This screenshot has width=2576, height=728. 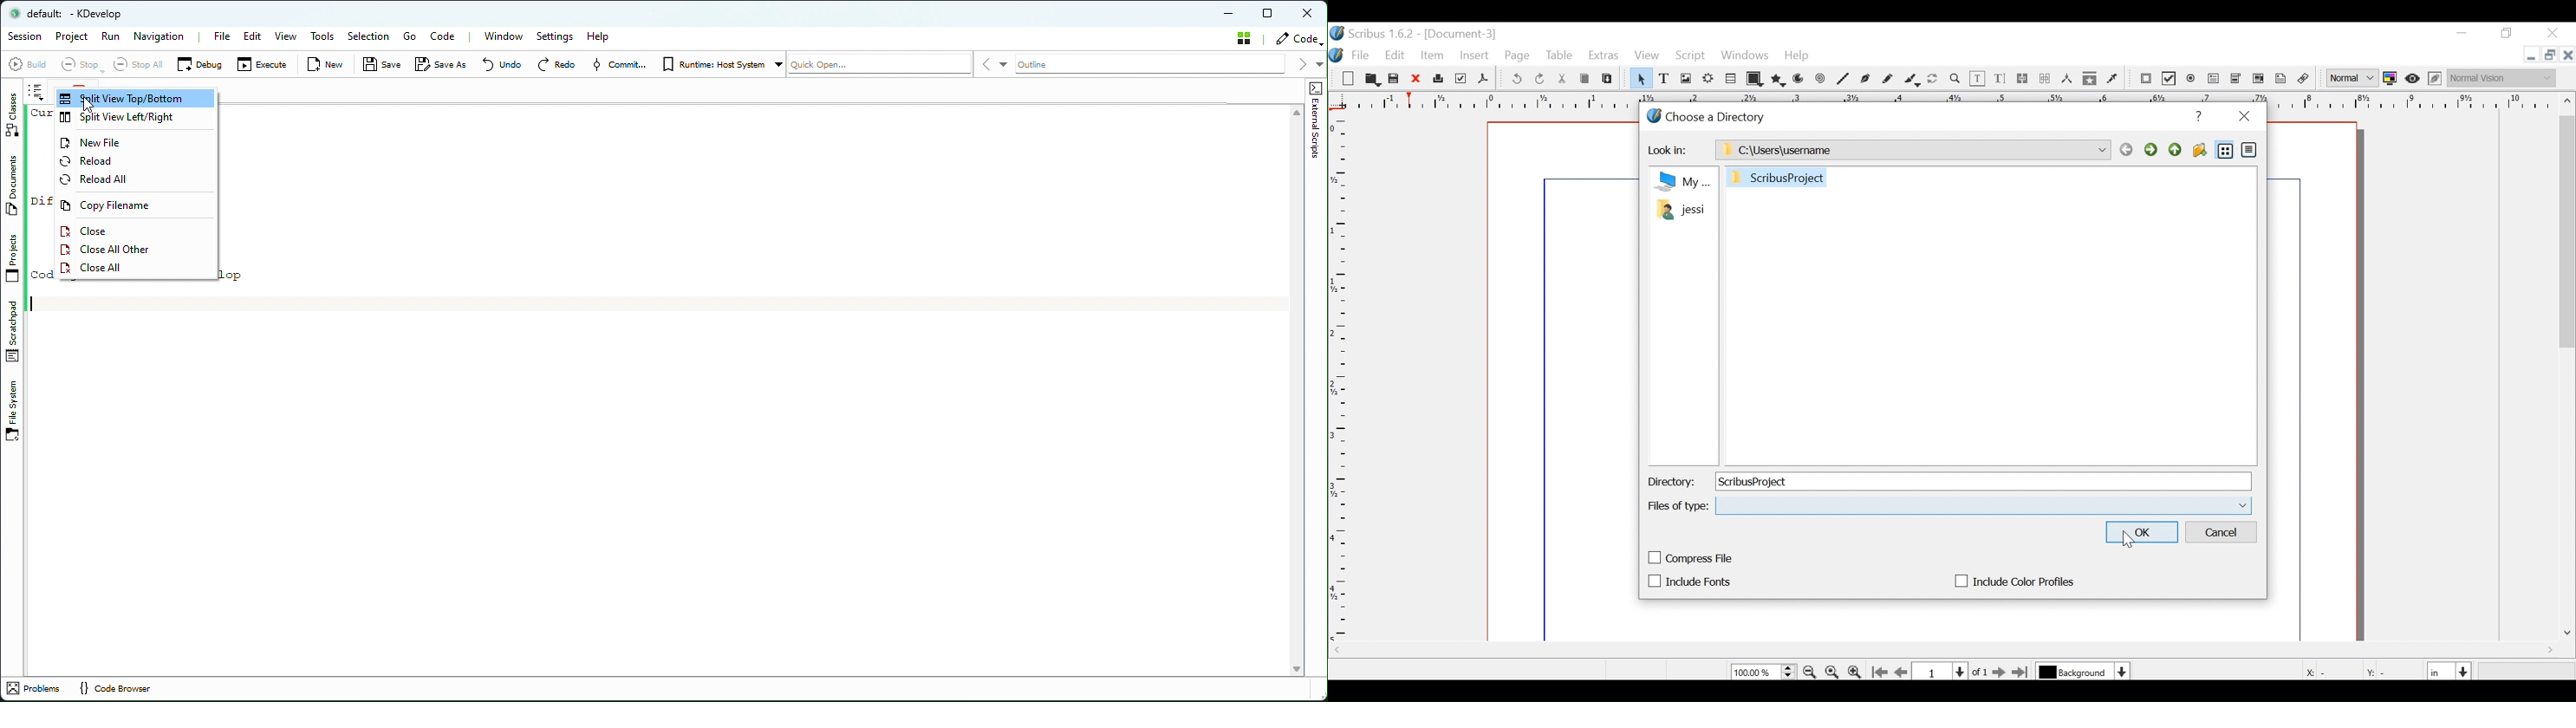 I want to click on Render Frame, so click(x=1708, y=78).